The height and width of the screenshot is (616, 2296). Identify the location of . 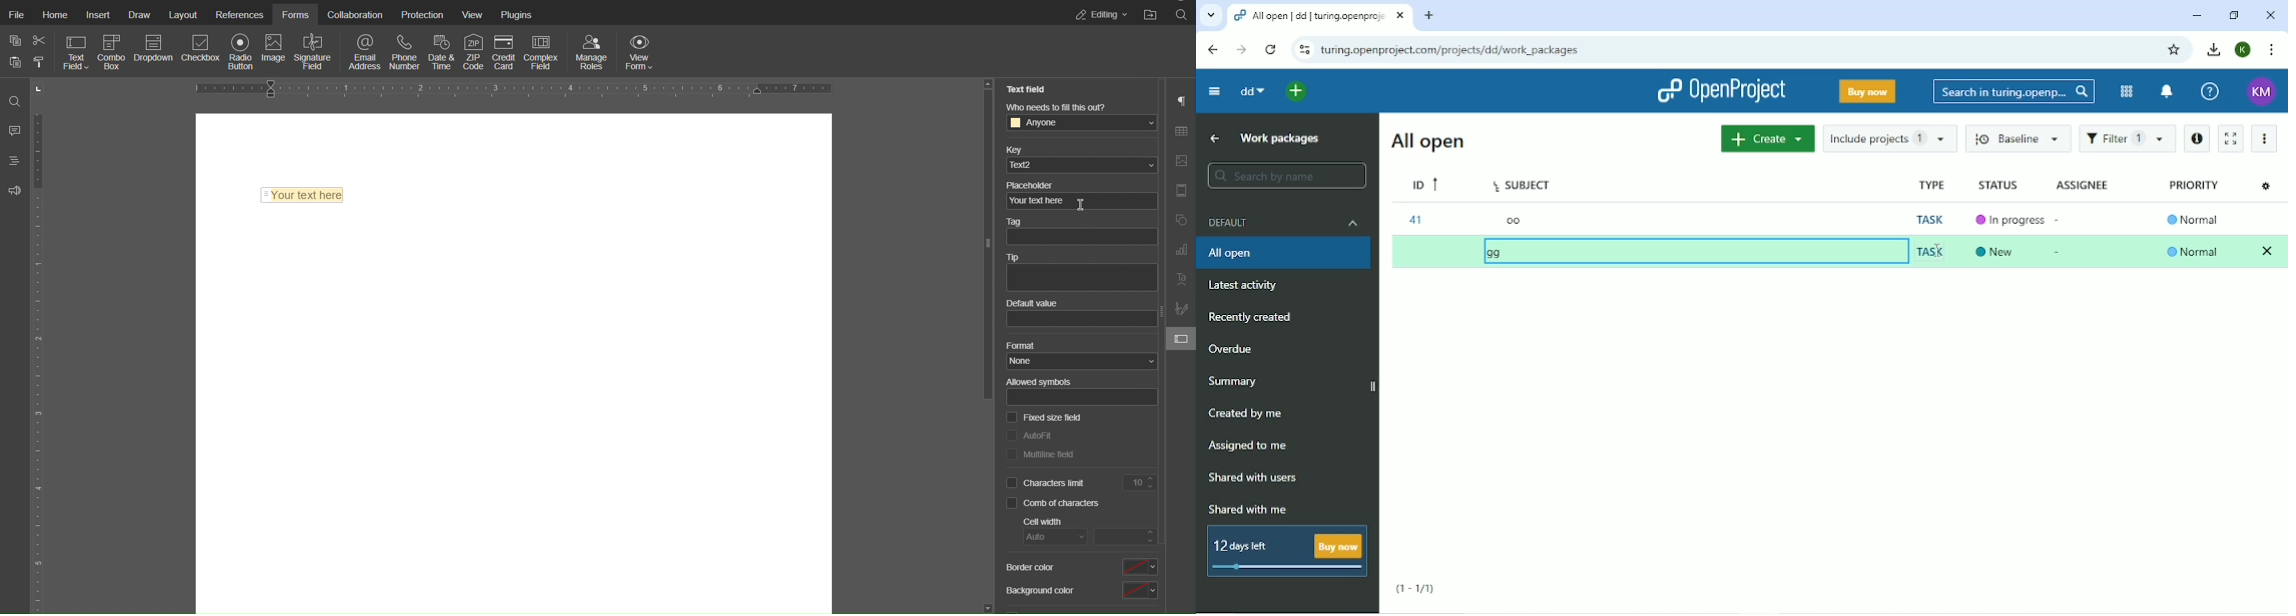
(982, 244).